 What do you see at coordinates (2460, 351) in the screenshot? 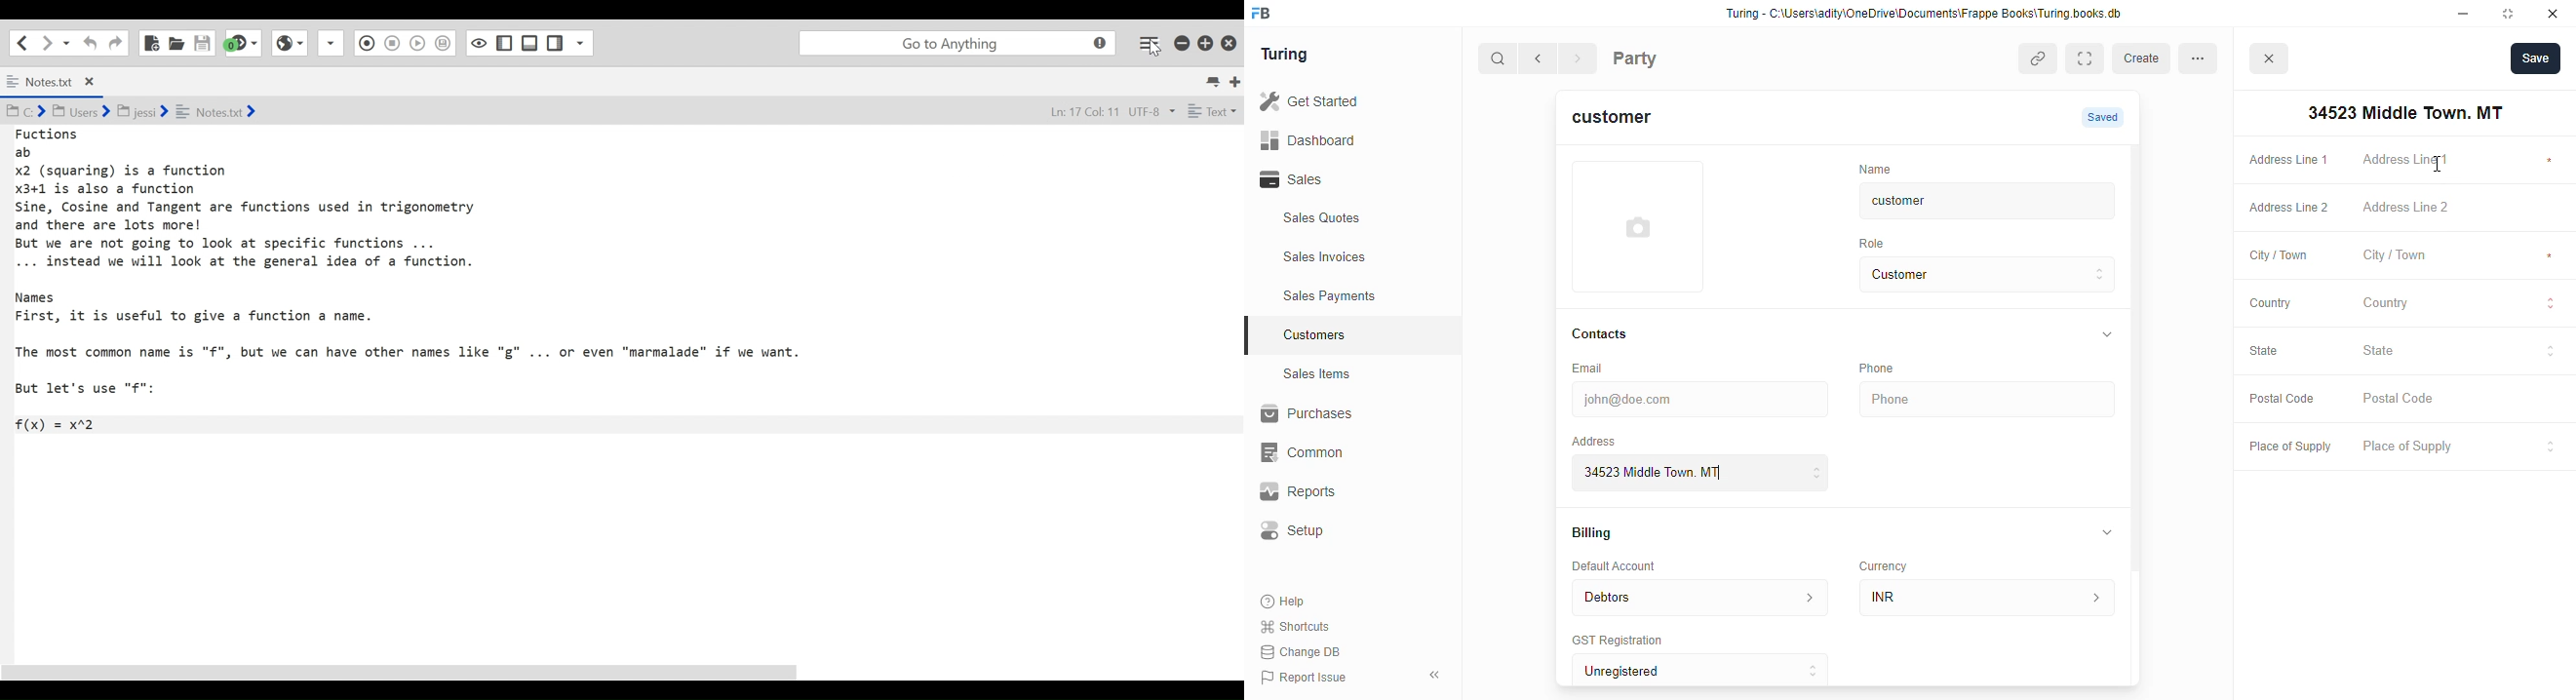
I see `State` at bounding box center [2460, 351].